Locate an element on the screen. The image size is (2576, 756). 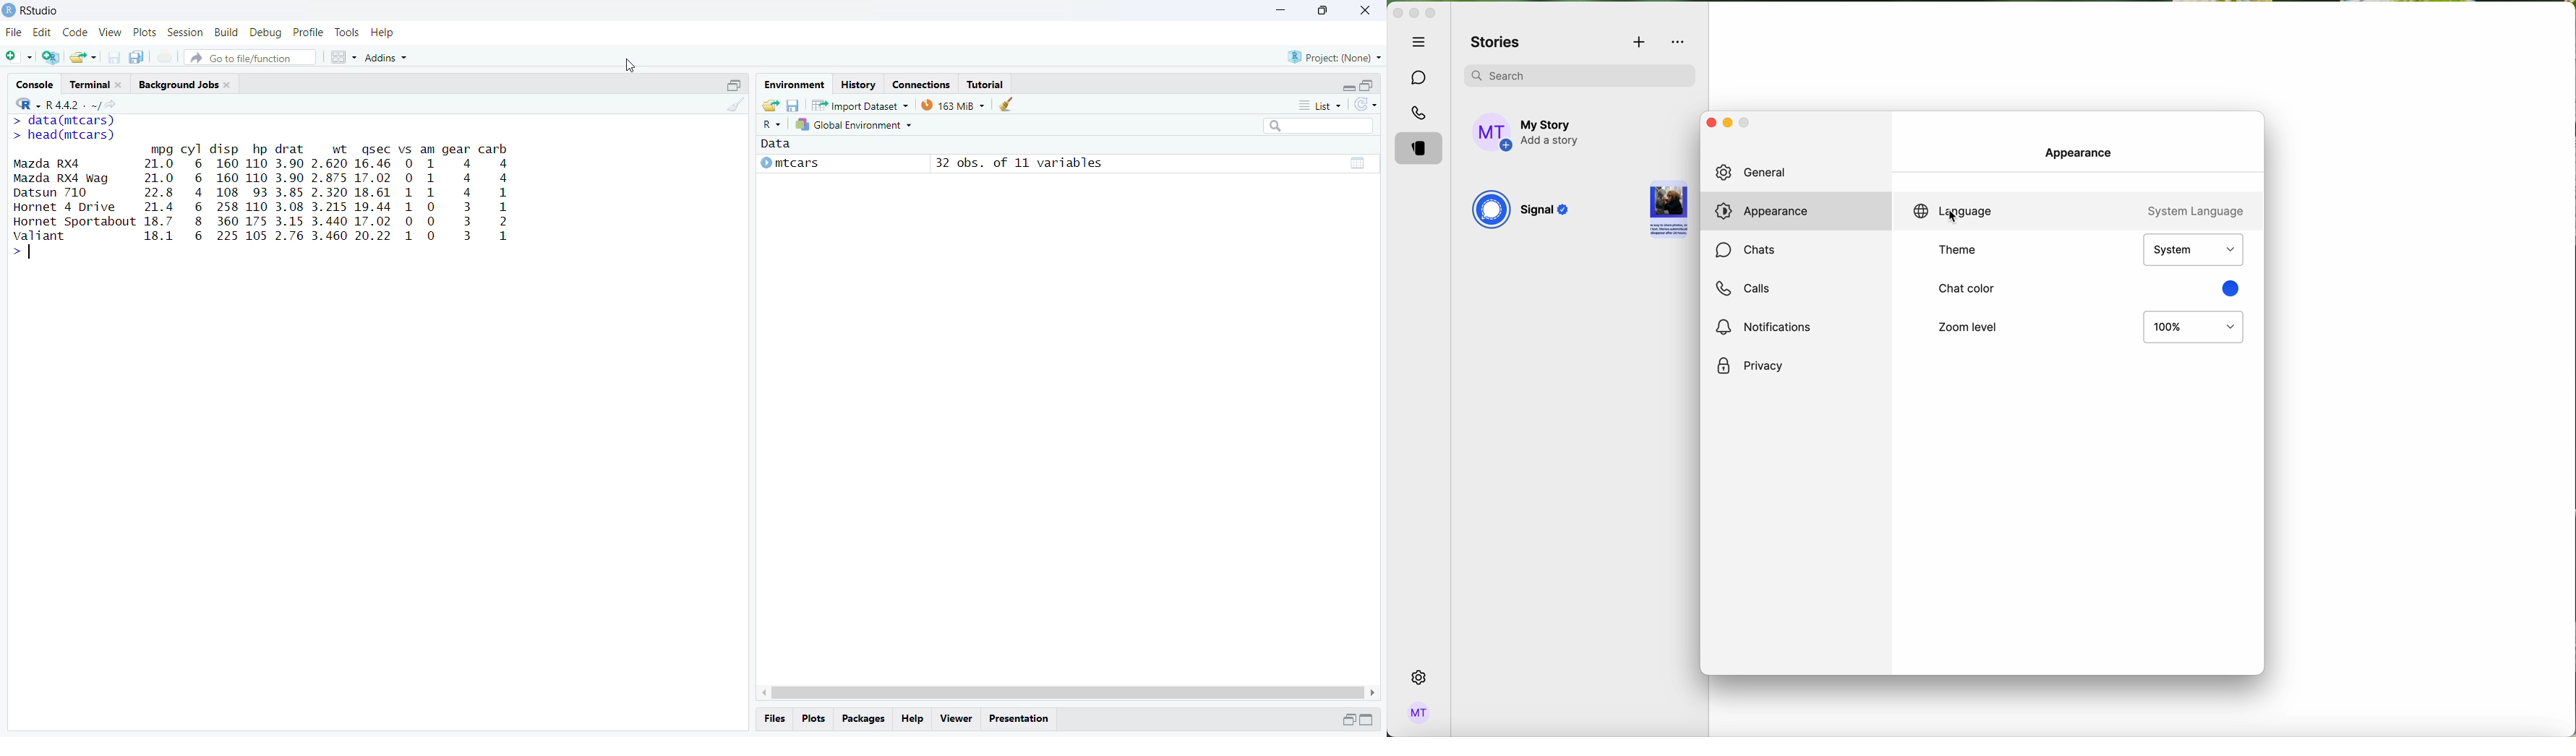
Background Jobs is located at coordinates (177, 85).